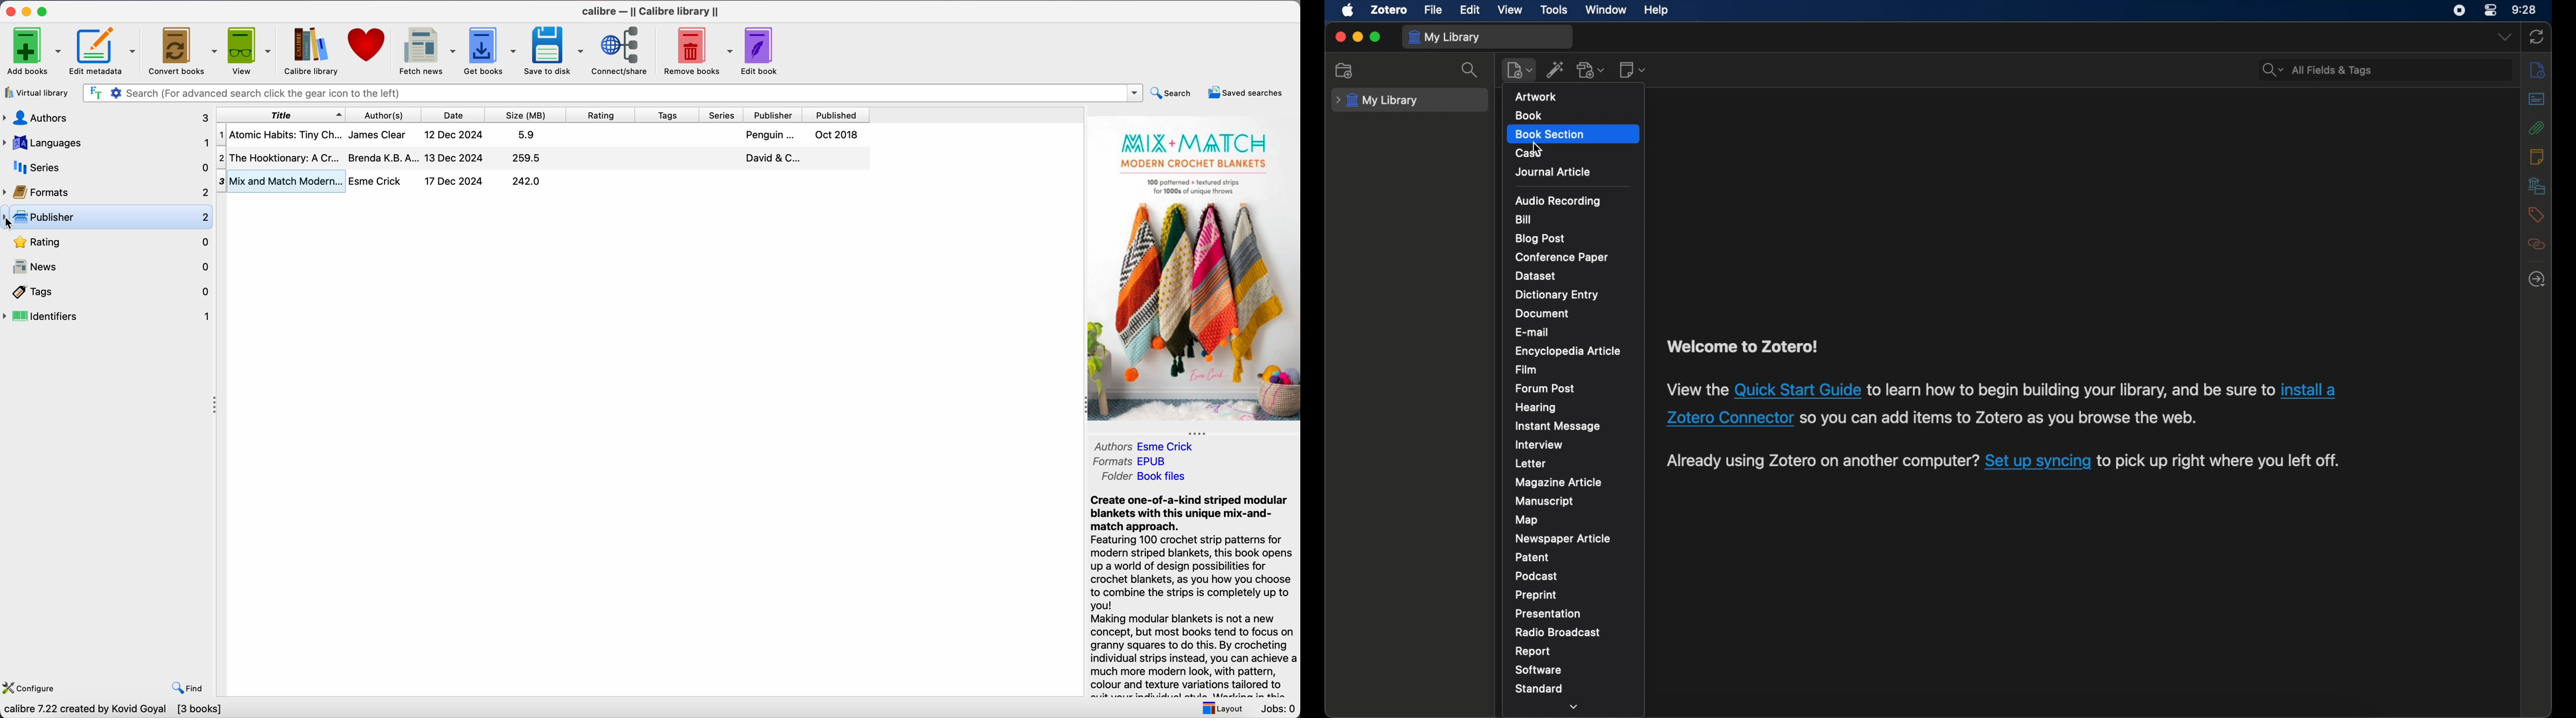 Image resolution: width=2576 pixels, height=728 pixels. Describe the element at coordinates (2536, 244) in the screenshot. I see `related` at that location.